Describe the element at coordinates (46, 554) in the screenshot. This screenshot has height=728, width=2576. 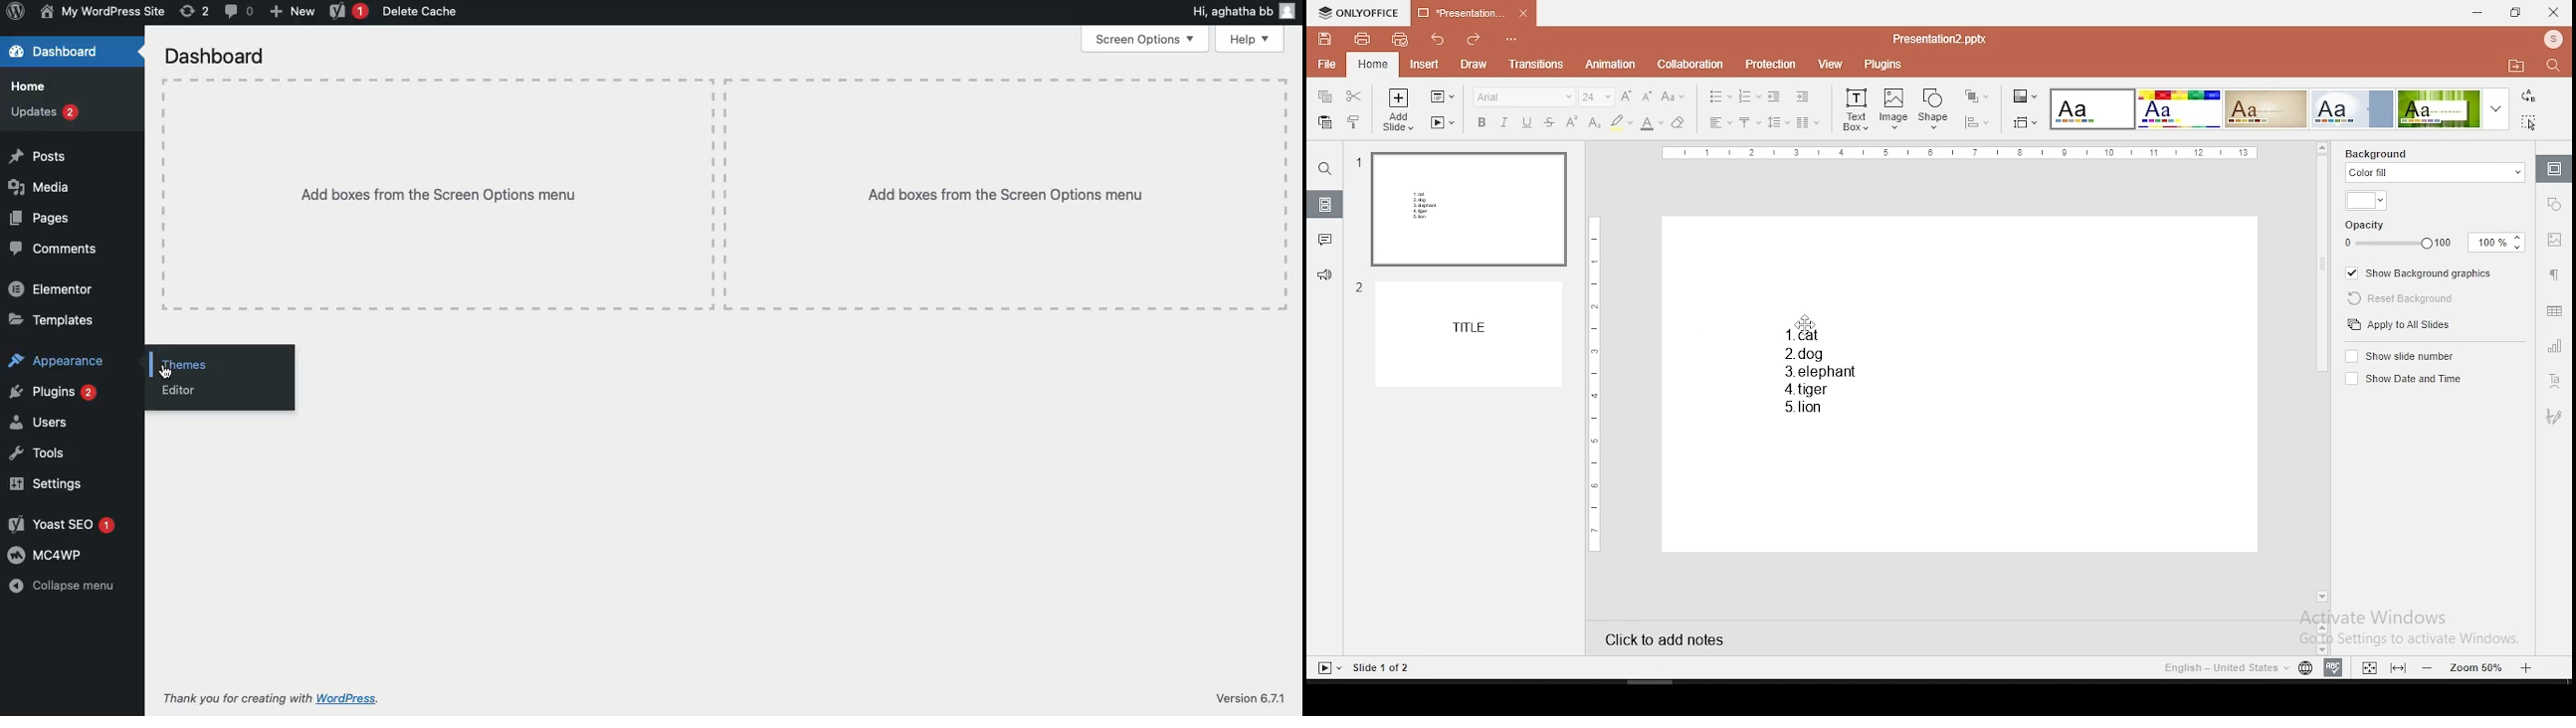
I see `MC4WP` at that location.